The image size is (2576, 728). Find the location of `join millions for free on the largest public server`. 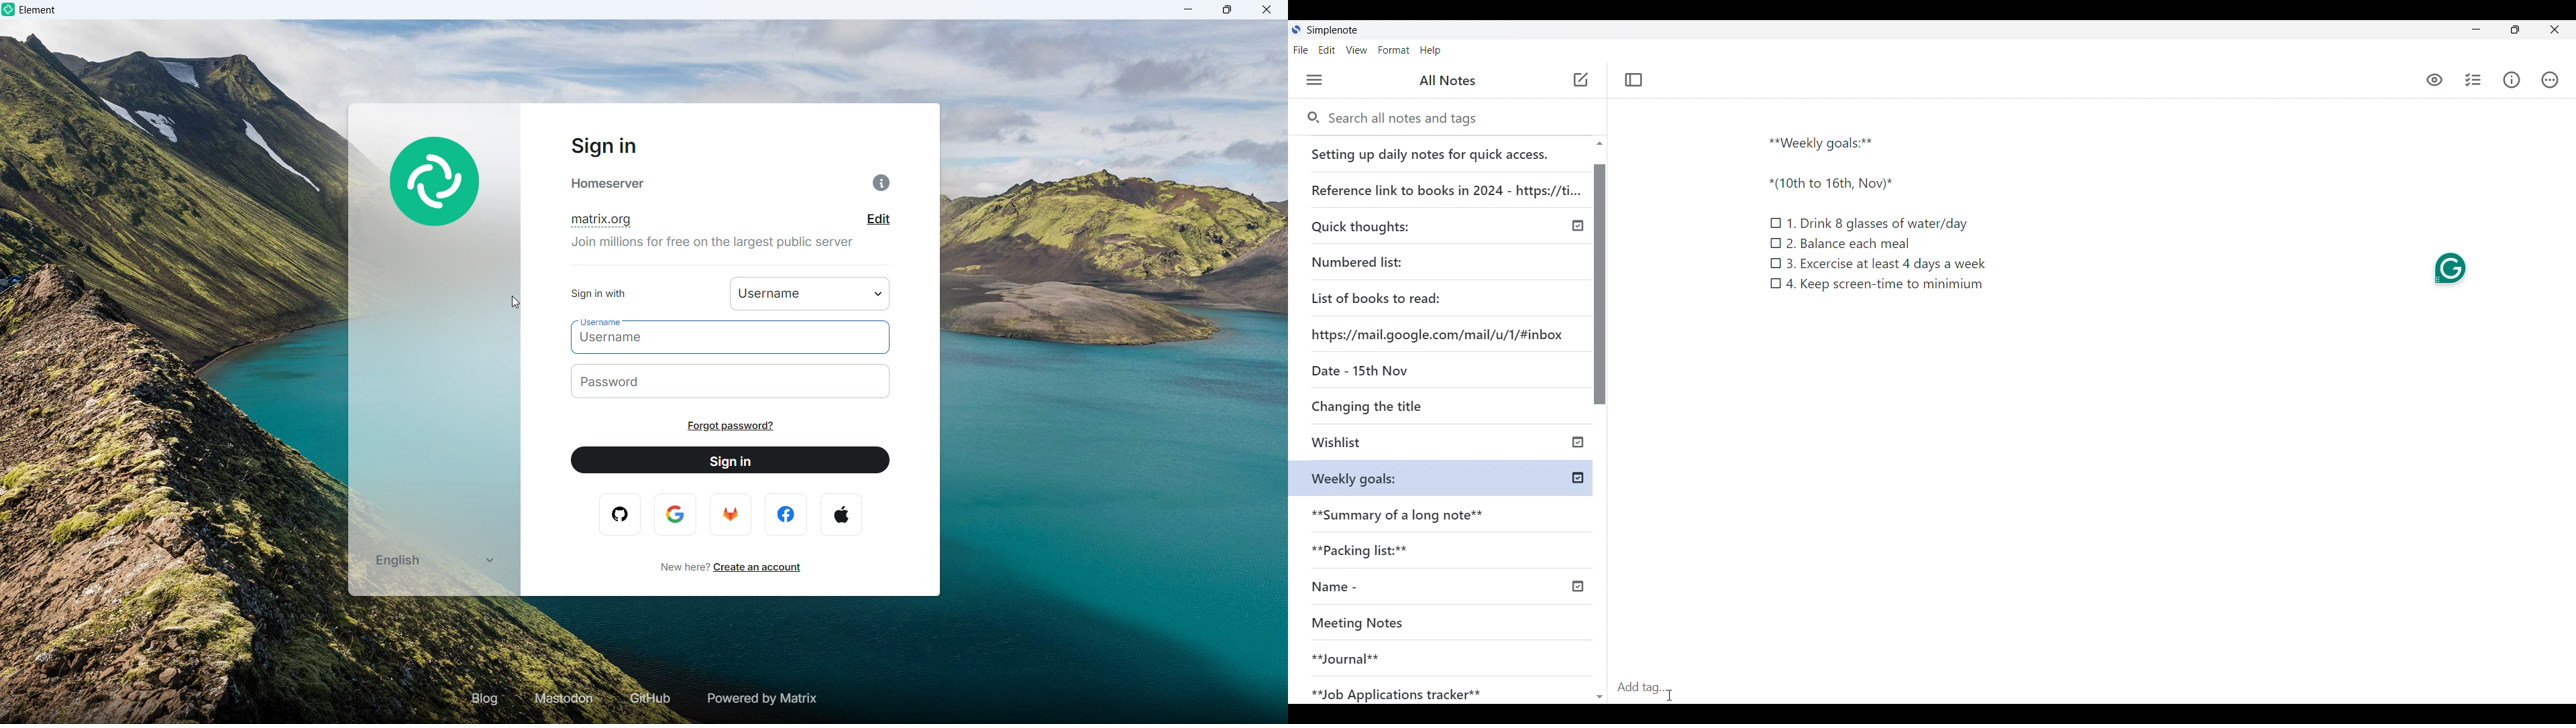

join millions for free on the largest public server is located at coordinates (714, 247).